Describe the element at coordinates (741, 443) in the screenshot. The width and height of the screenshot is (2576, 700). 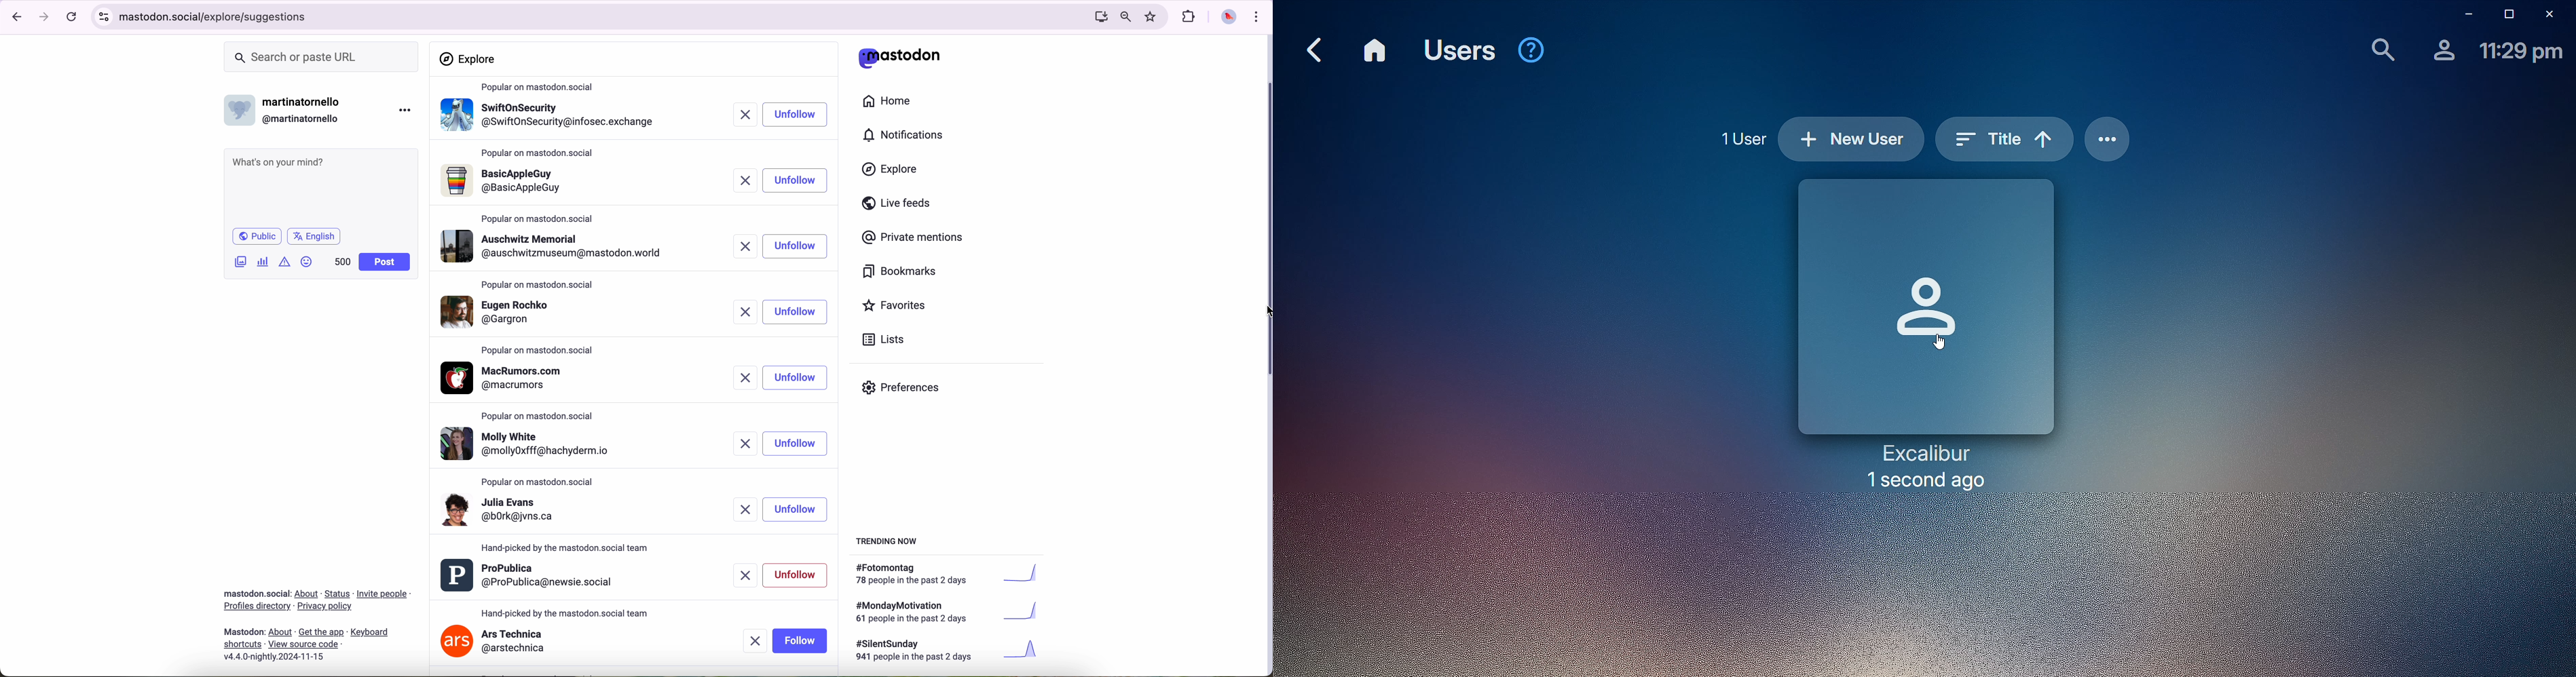
I see `remove` at that location.